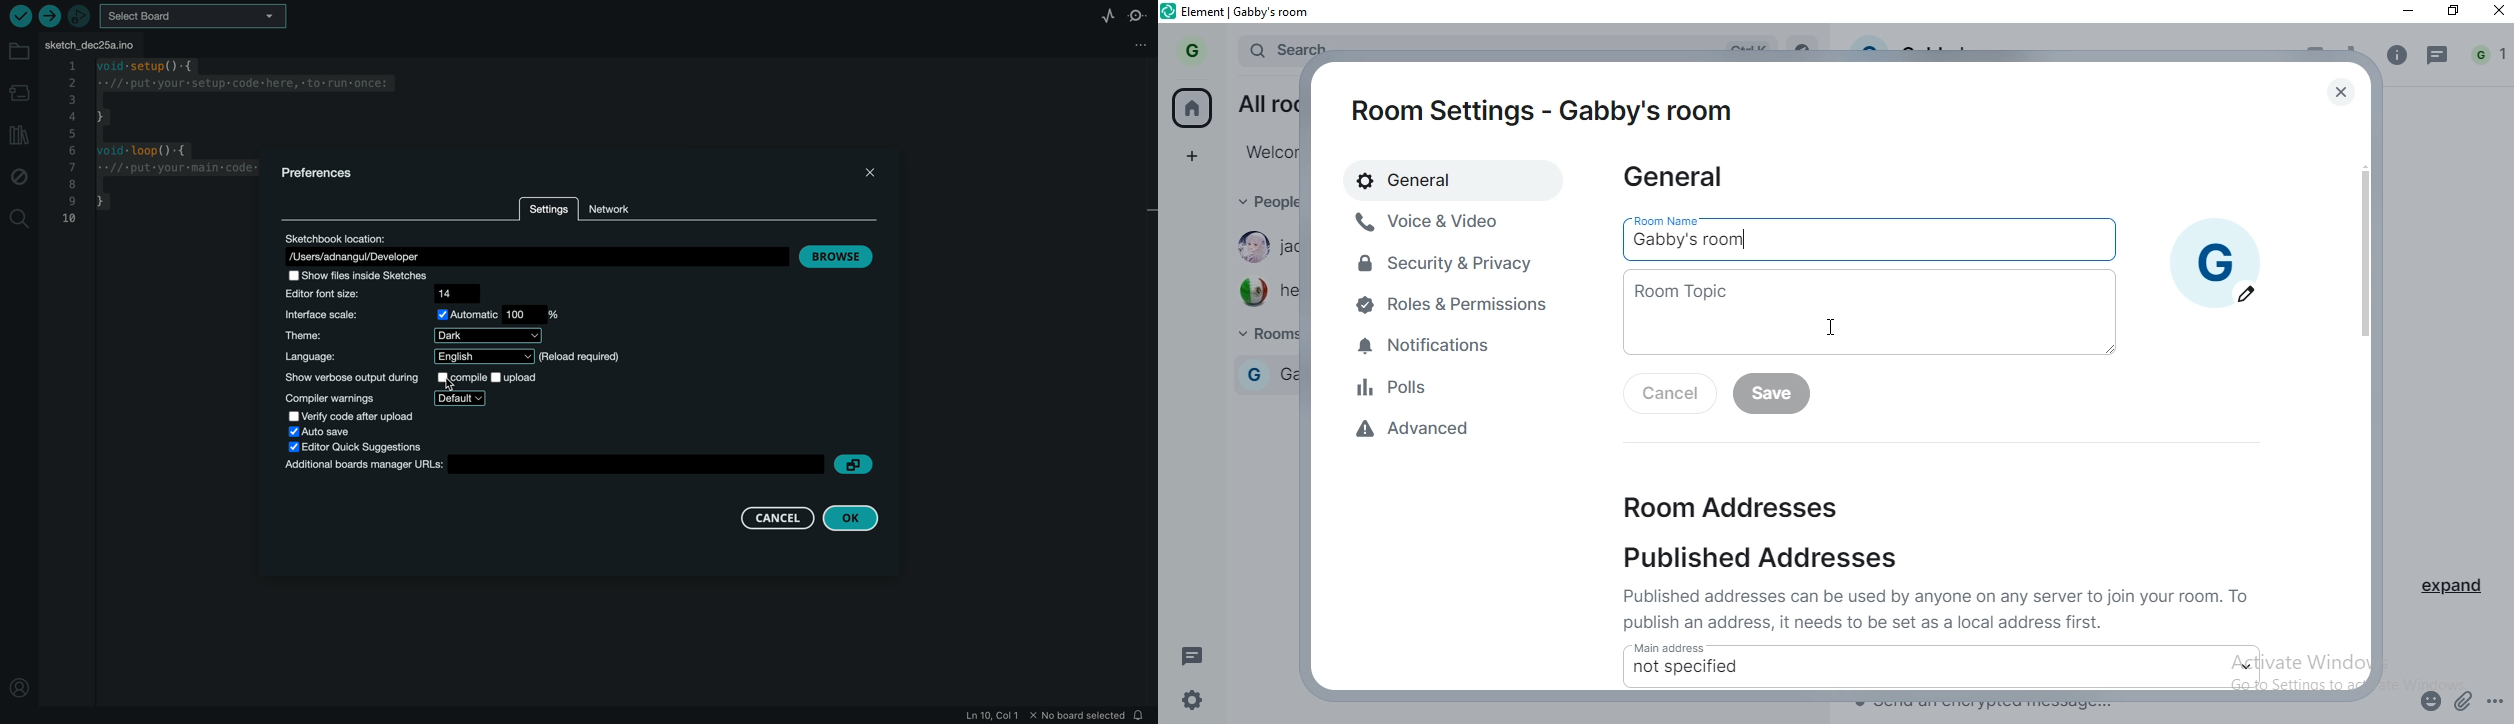  Describe the element at coordinates (374, 275) in the screenshot. I see `show  files` at that location.